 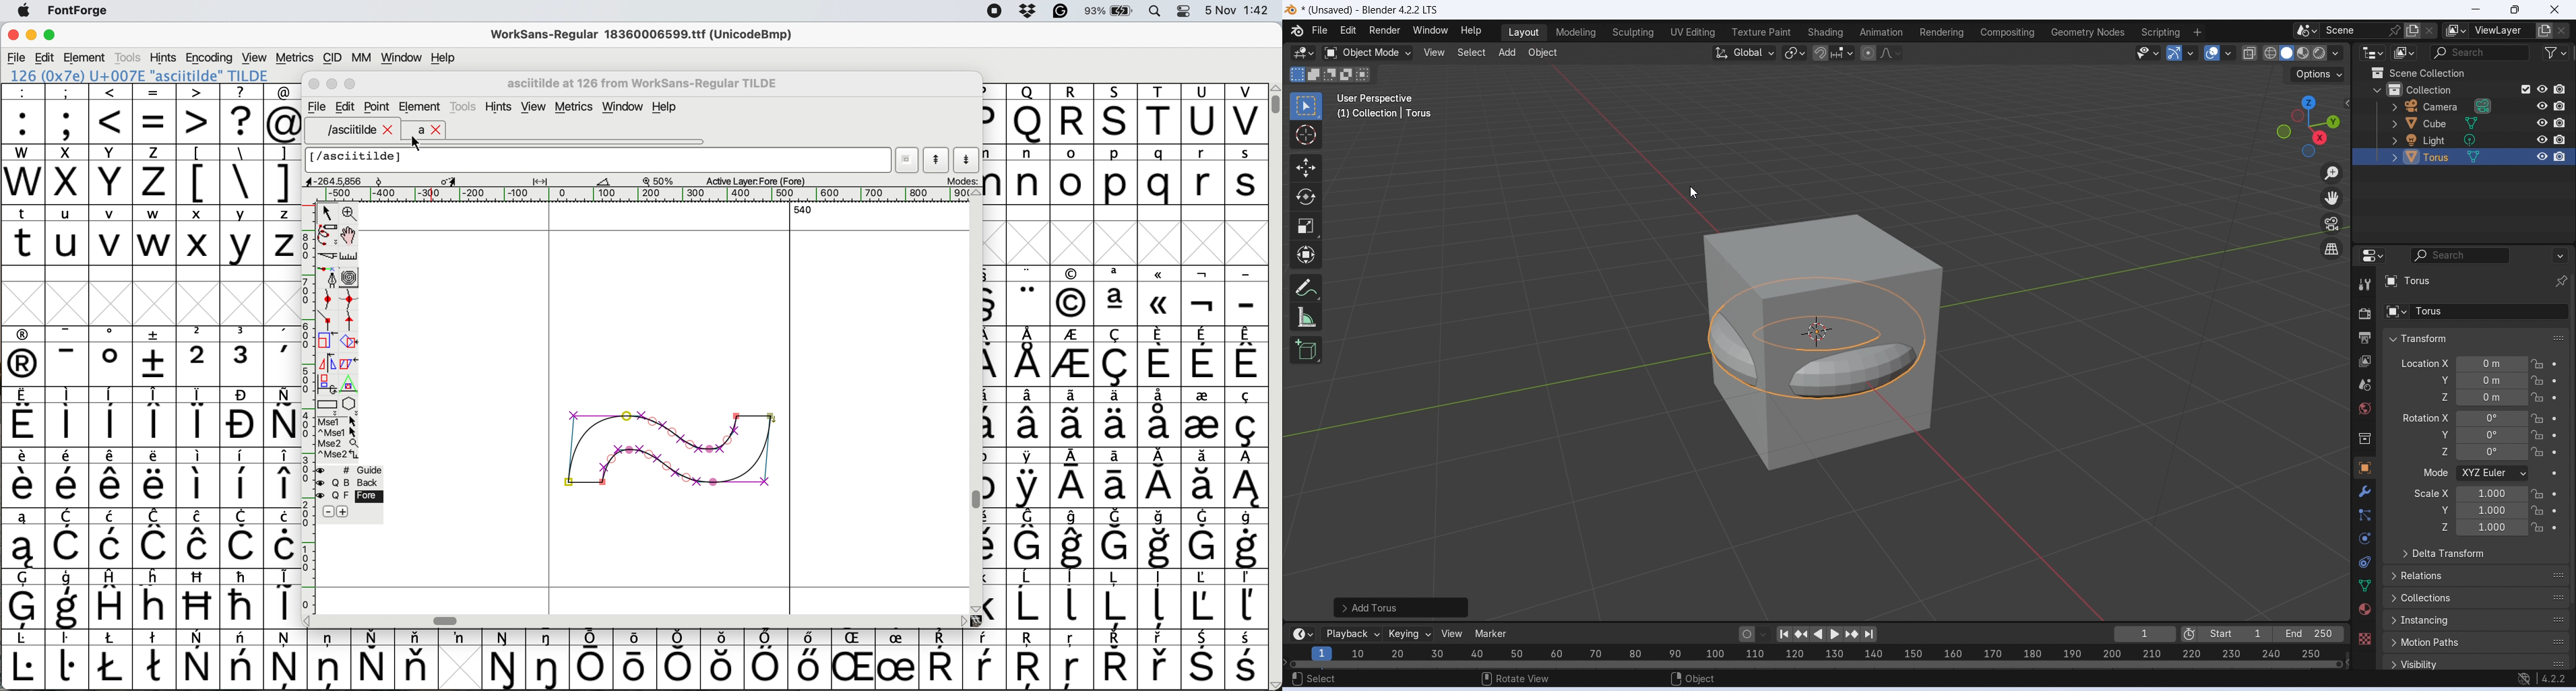 I want to click on torus sub layer, so click(x=2472, y=310).